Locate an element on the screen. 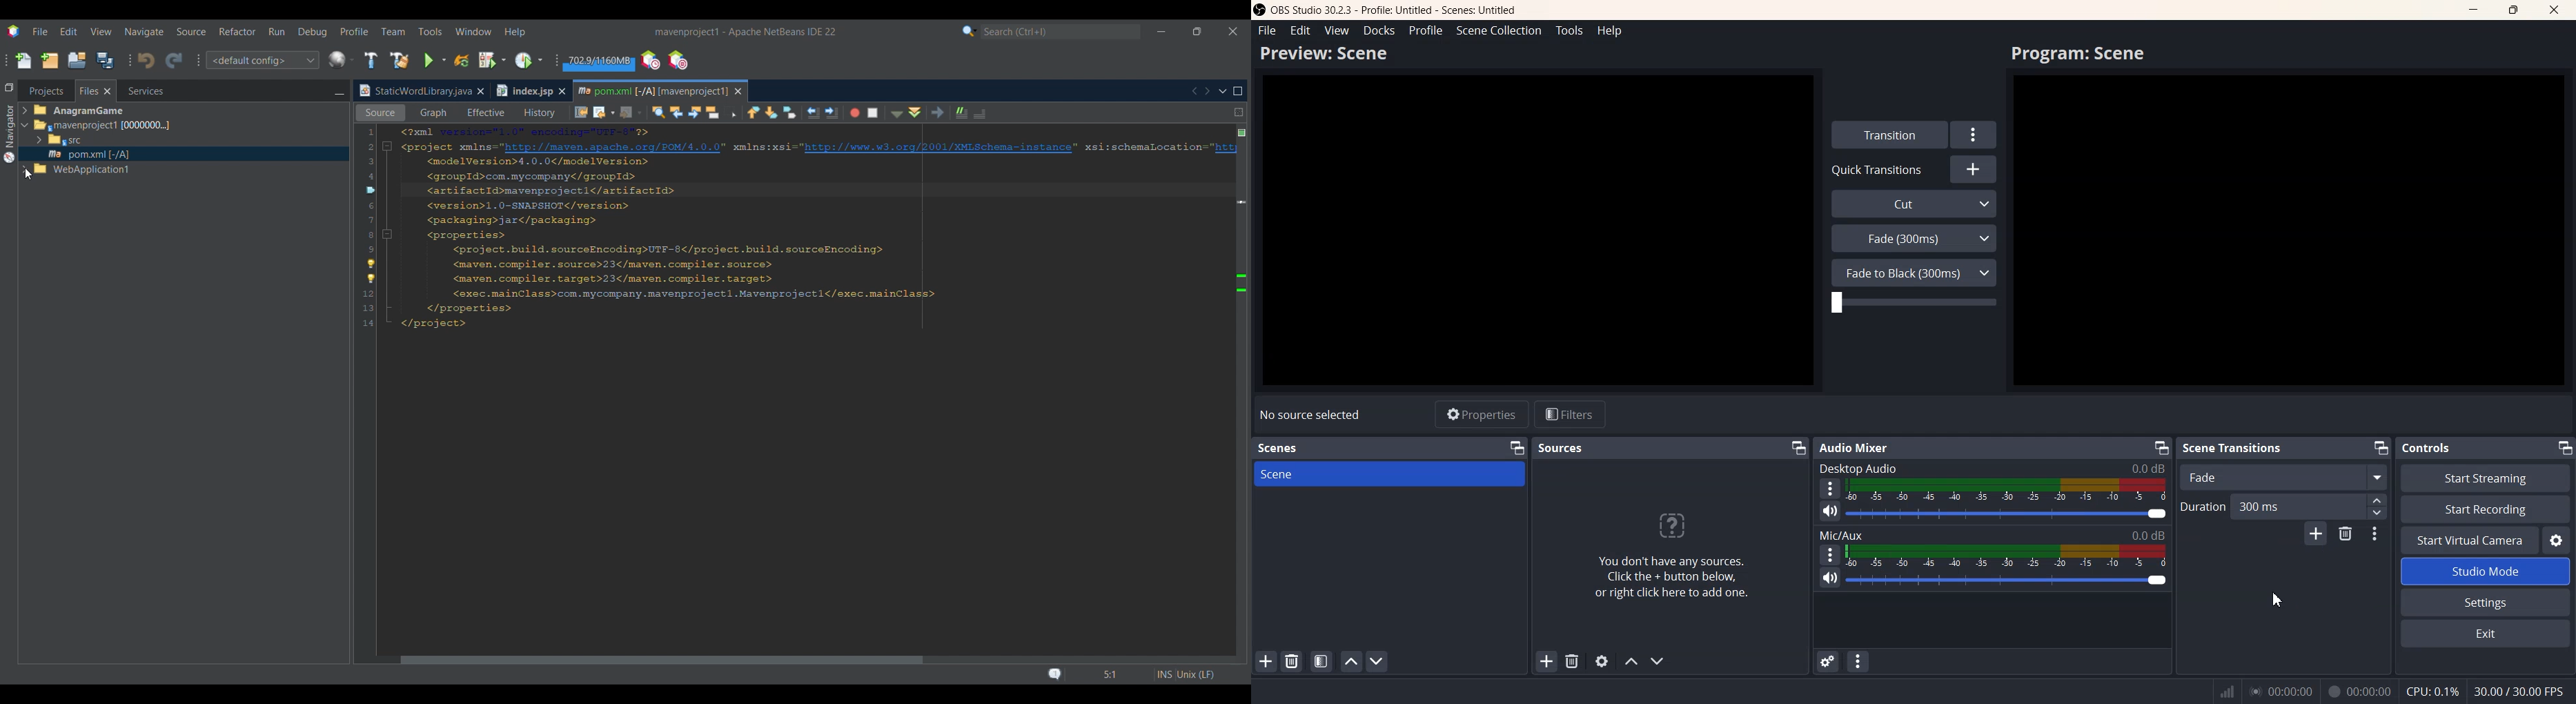 This screenshot has height=728, width=2576. Scene Transitions is located at coordinates (2240, 448).